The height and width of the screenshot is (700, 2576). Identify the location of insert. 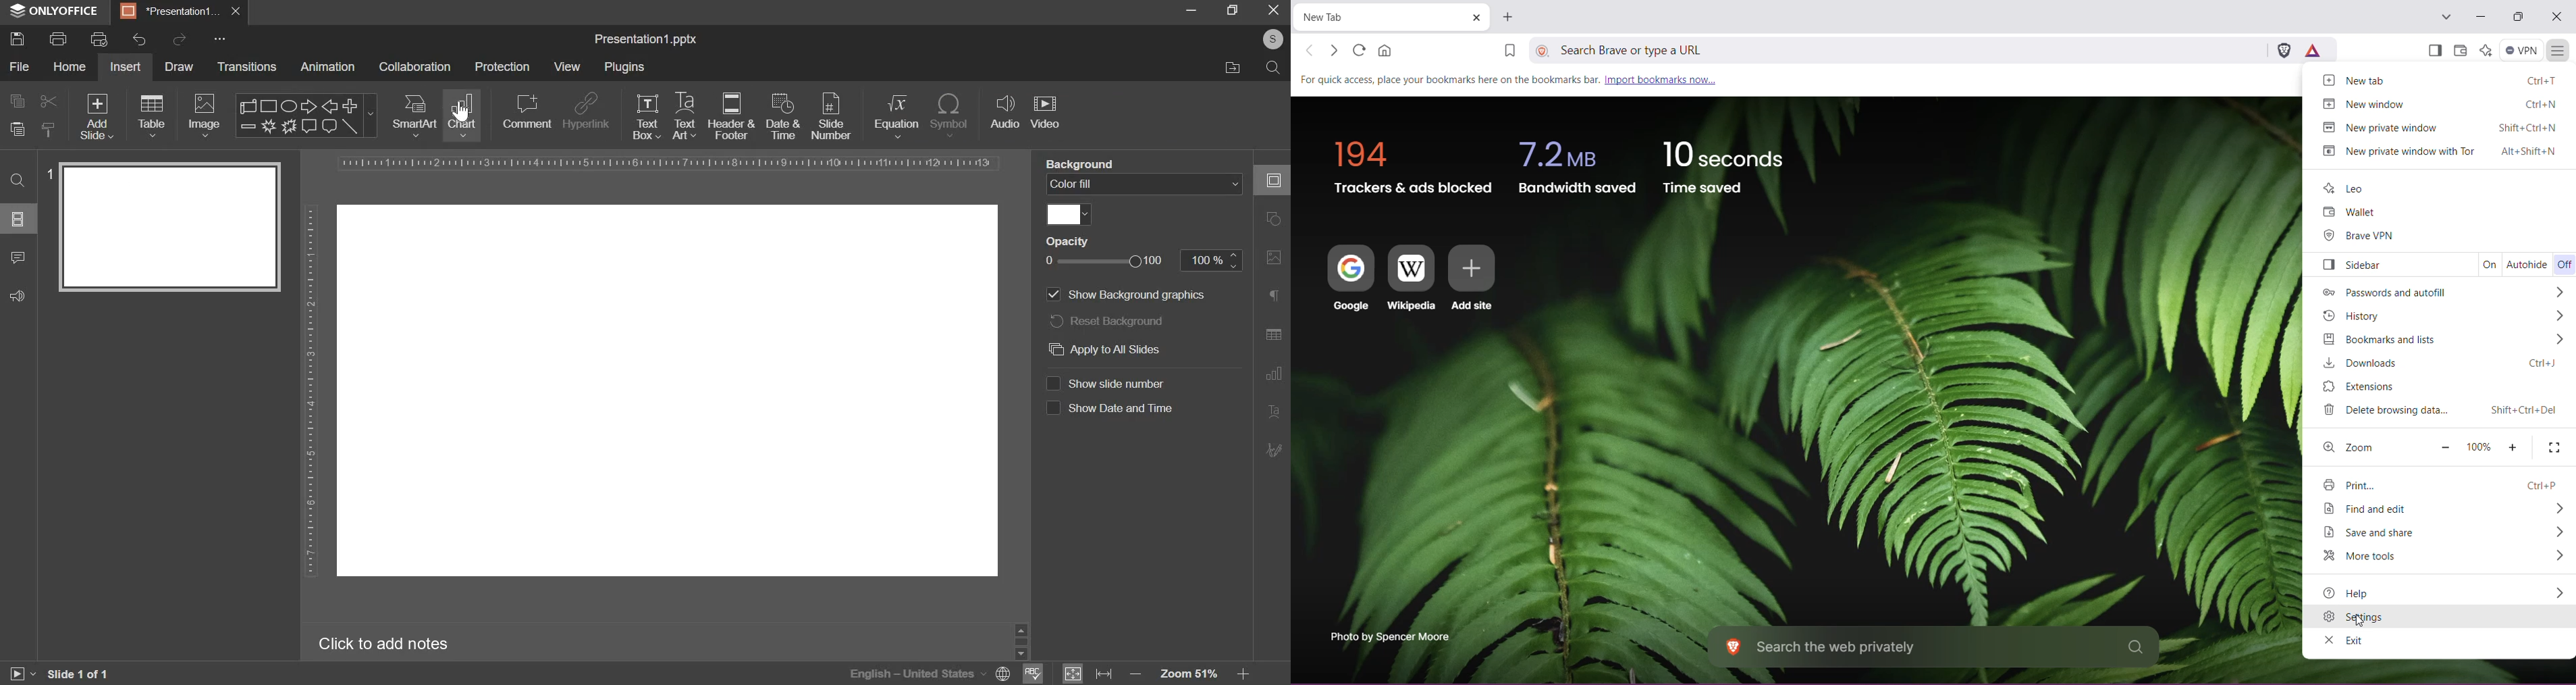
(124, 67).